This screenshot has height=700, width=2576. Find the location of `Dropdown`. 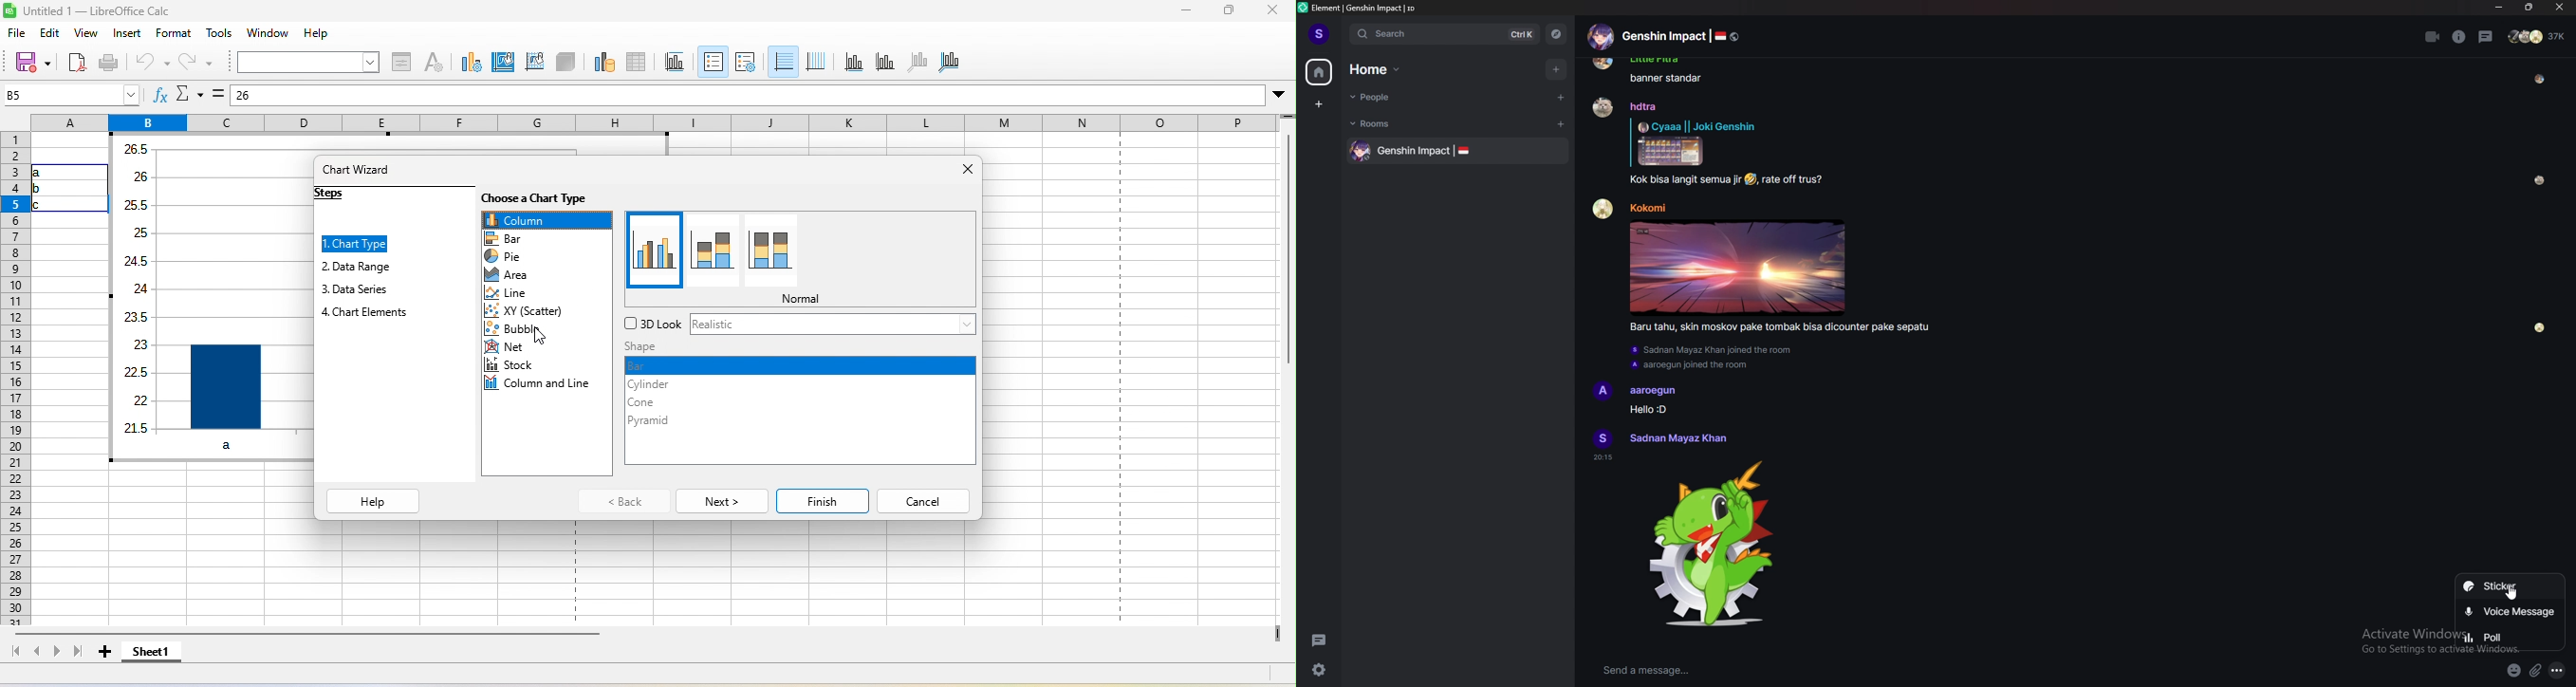

Dropdown is located at coordinates (1280, 95).